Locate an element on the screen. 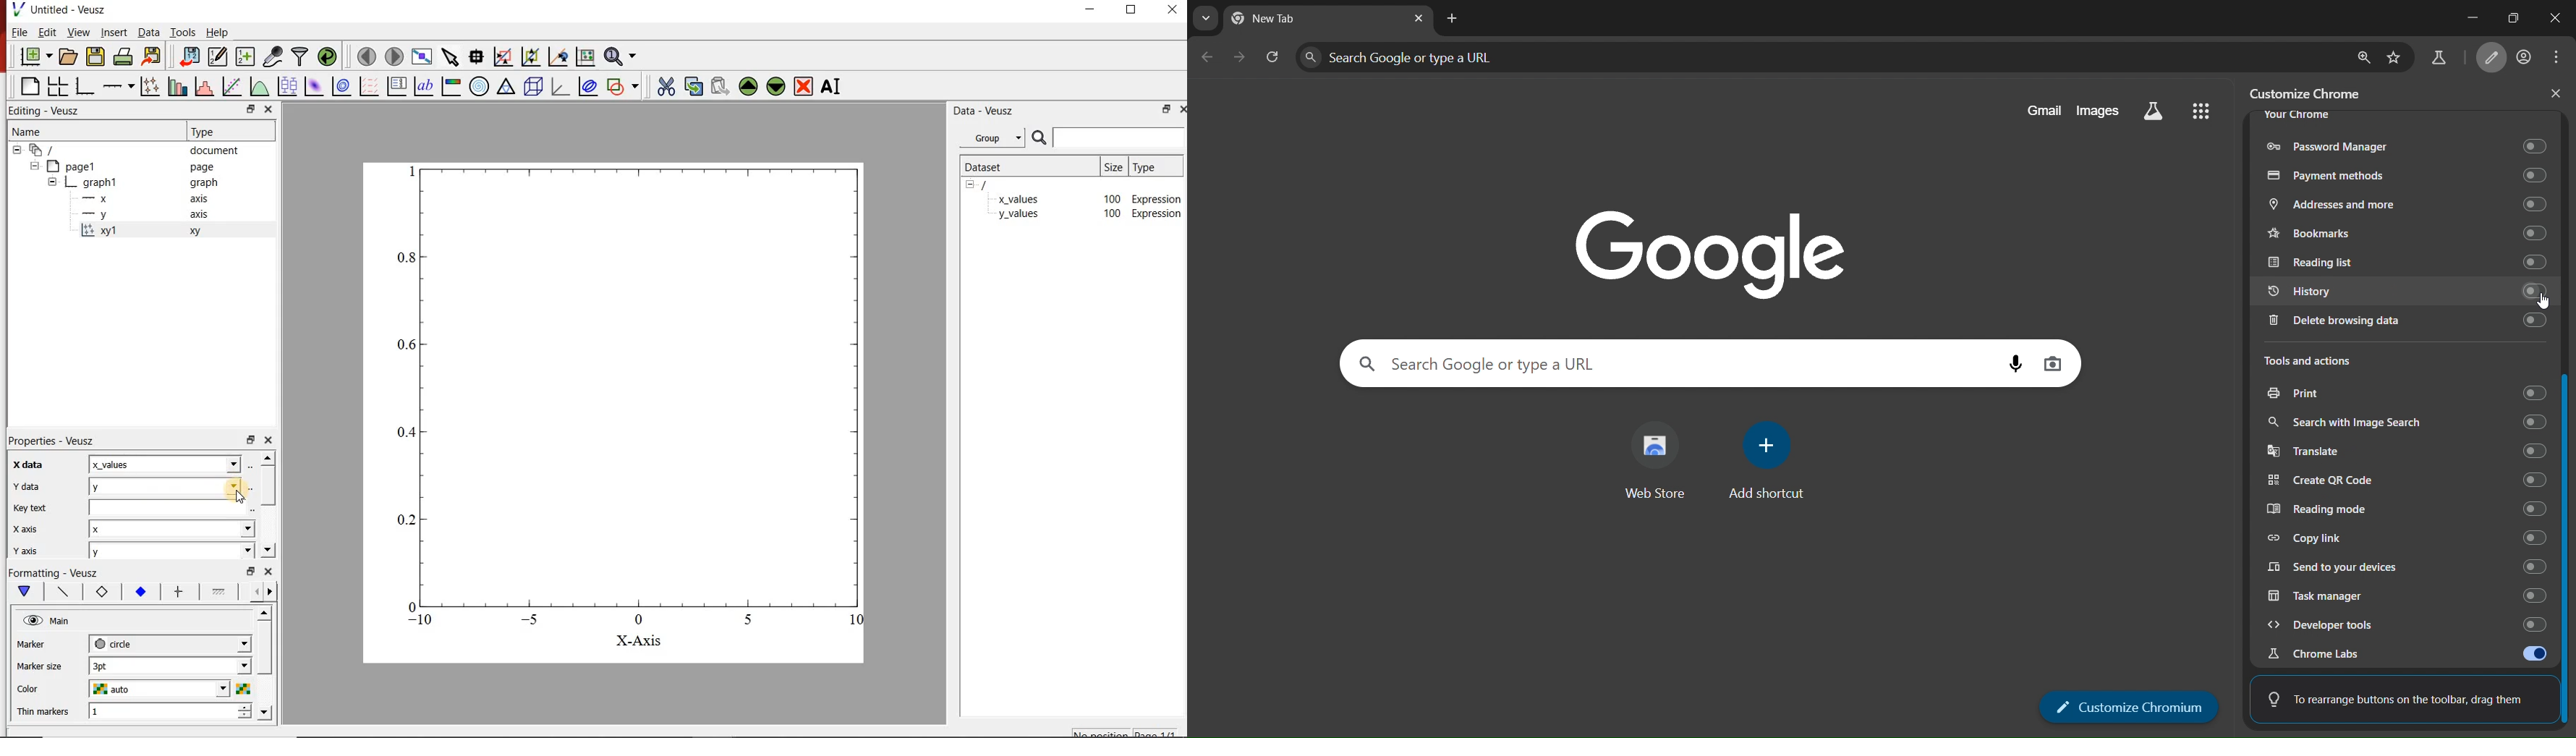 This screenshot has width=2576, height=756. web store is located at coordinates (1655, 465).